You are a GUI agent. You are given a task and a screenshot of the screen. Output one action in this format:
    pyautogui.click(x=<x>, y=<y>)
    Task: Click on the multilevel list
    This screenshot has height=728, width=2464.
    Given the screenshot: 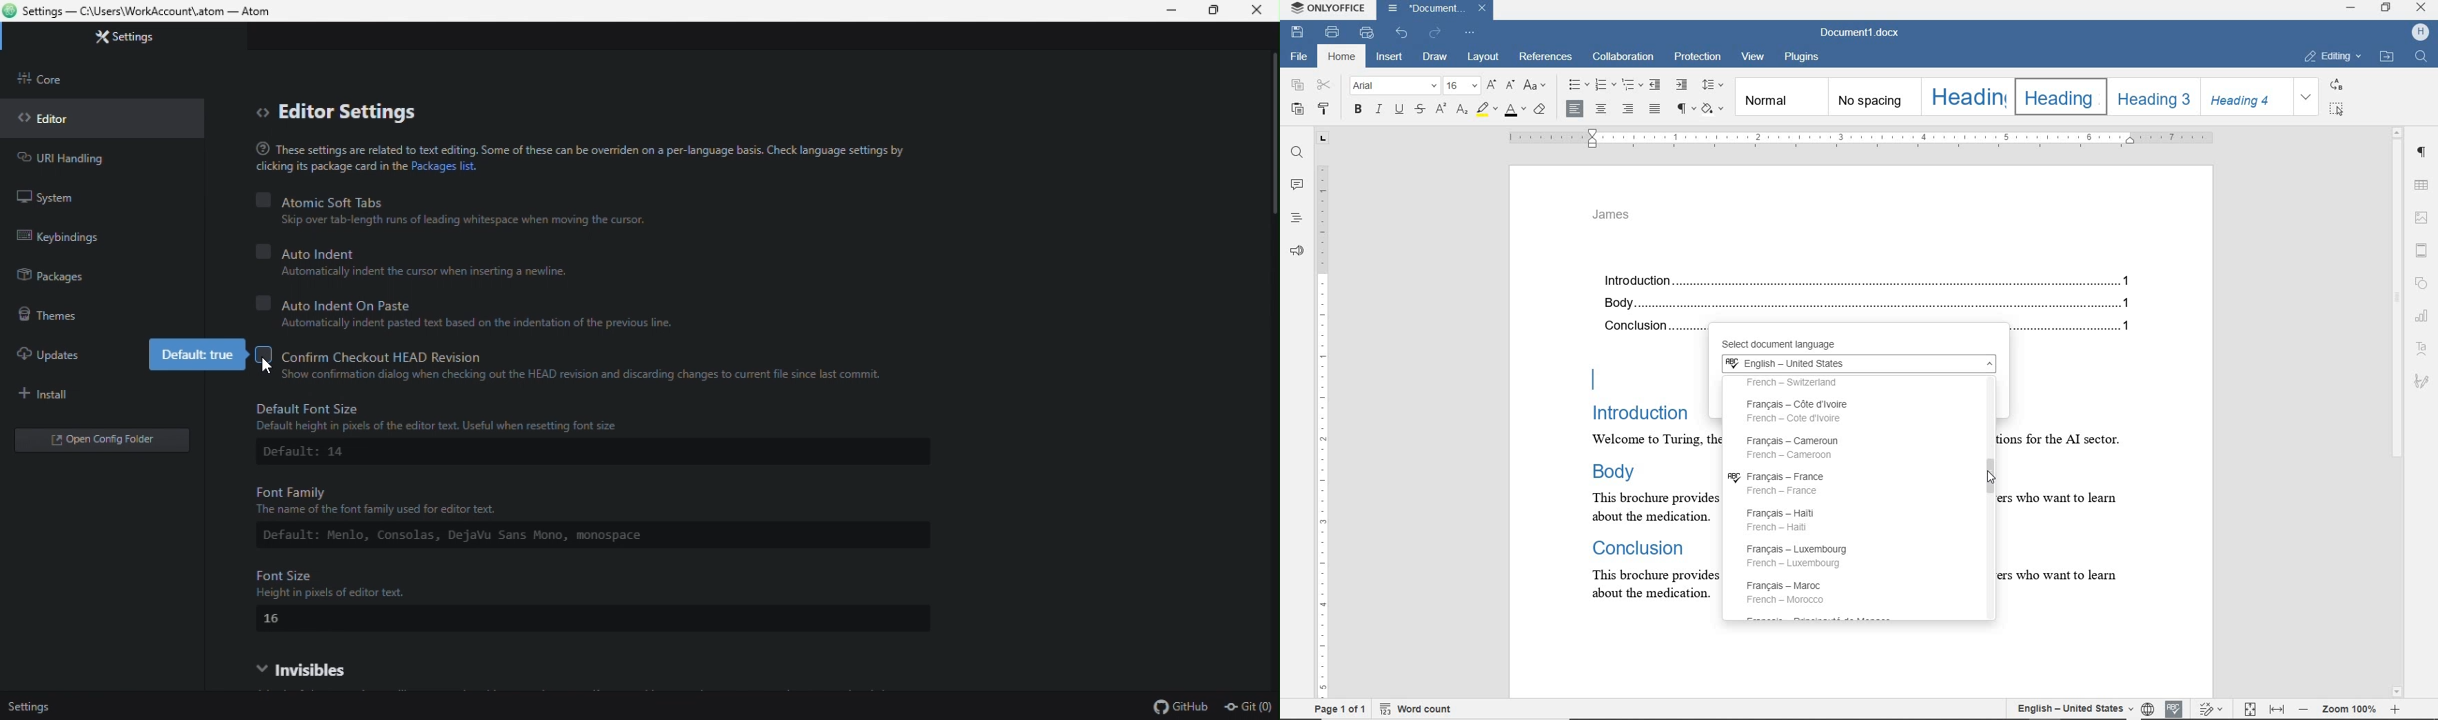 What is the action you would take?
    pyautogui.click(x=1631, y=84)
    